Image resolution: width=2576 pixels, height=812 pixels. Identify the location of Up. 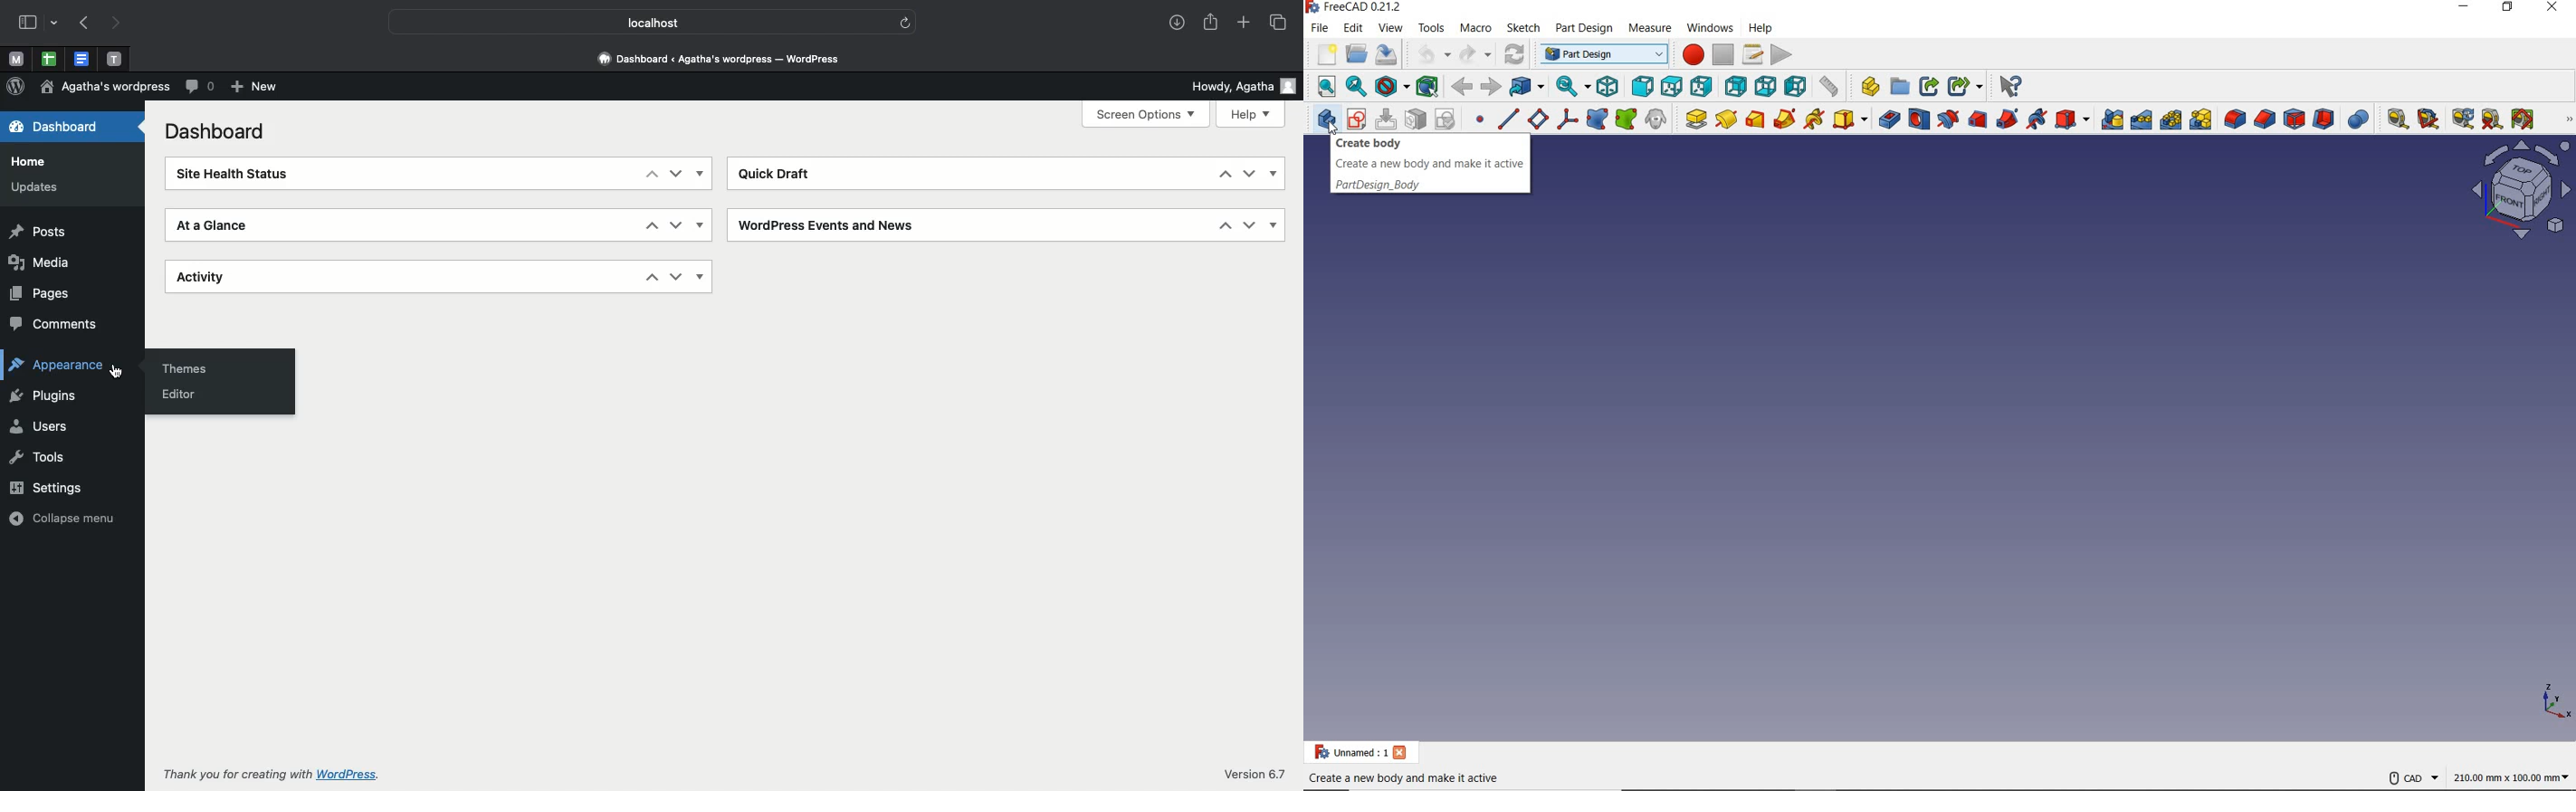
(1226, 224).